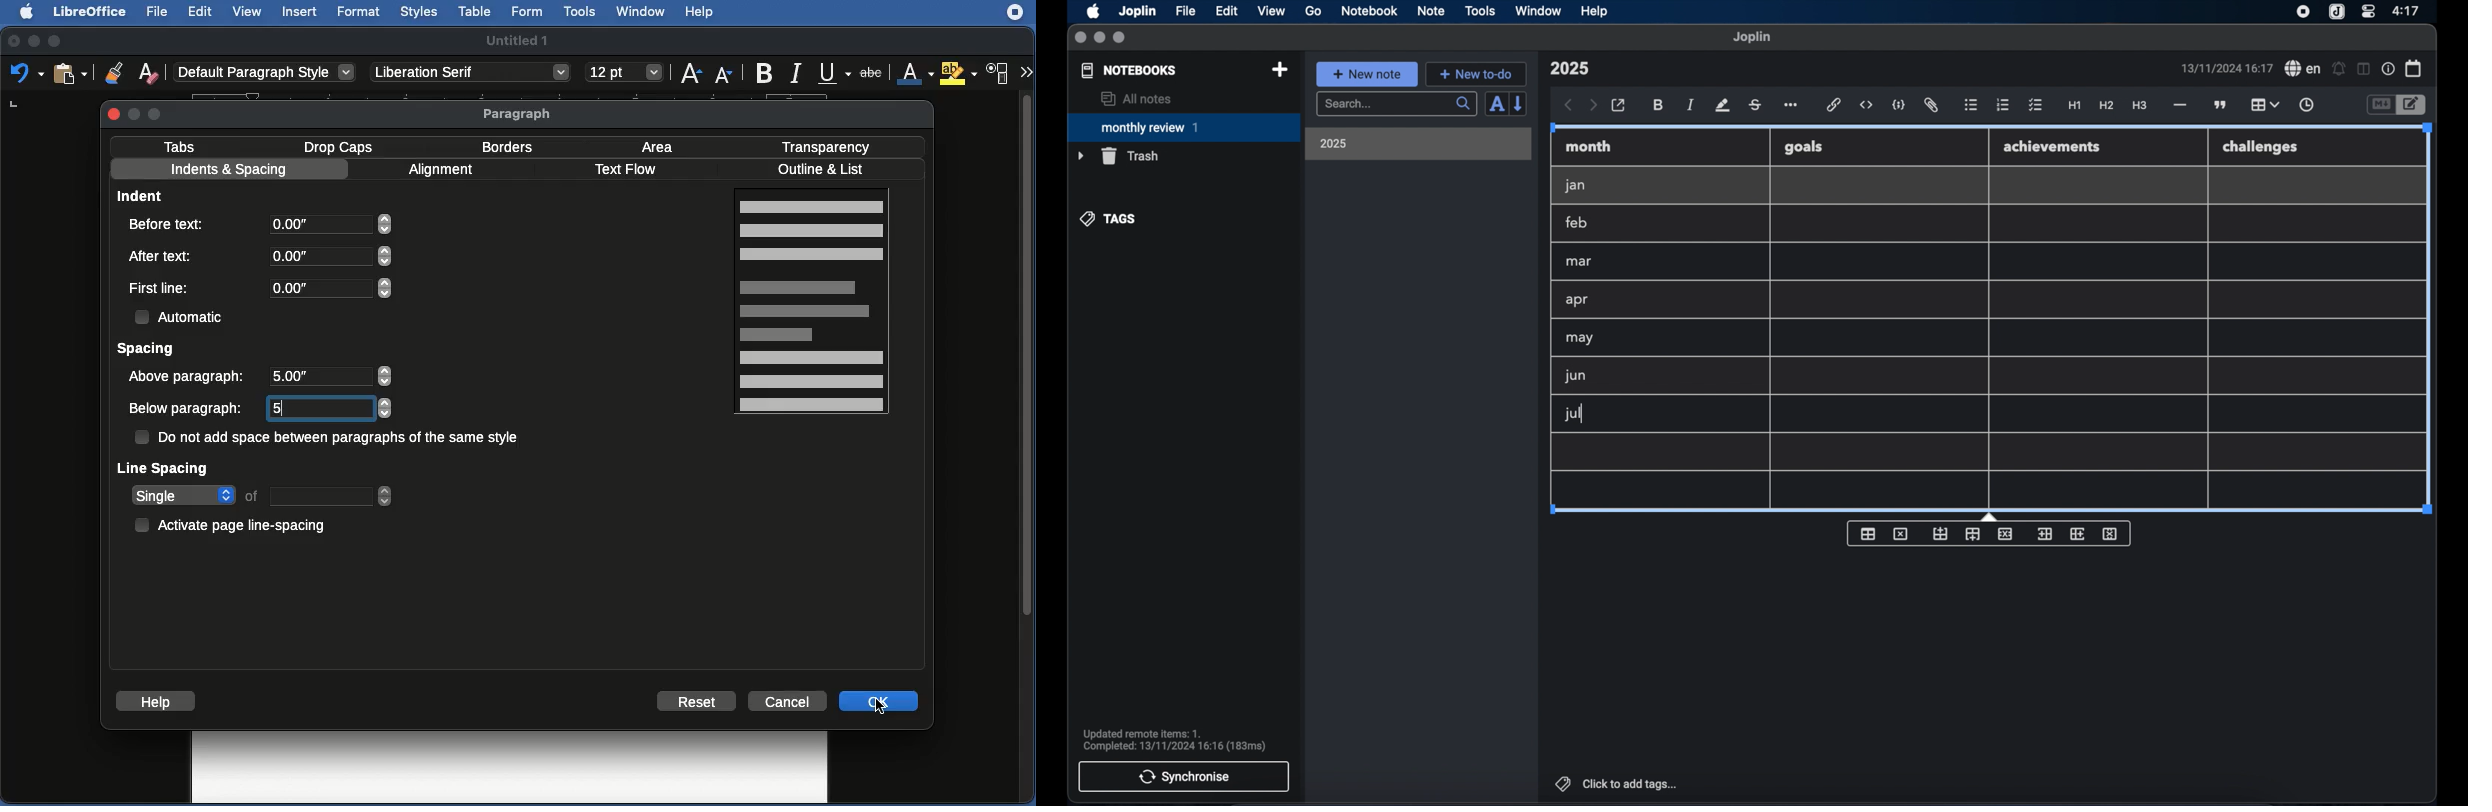  Describe the element at coordinates (2179, 105) in the screenshot. I see `horizontal rule` at that location.